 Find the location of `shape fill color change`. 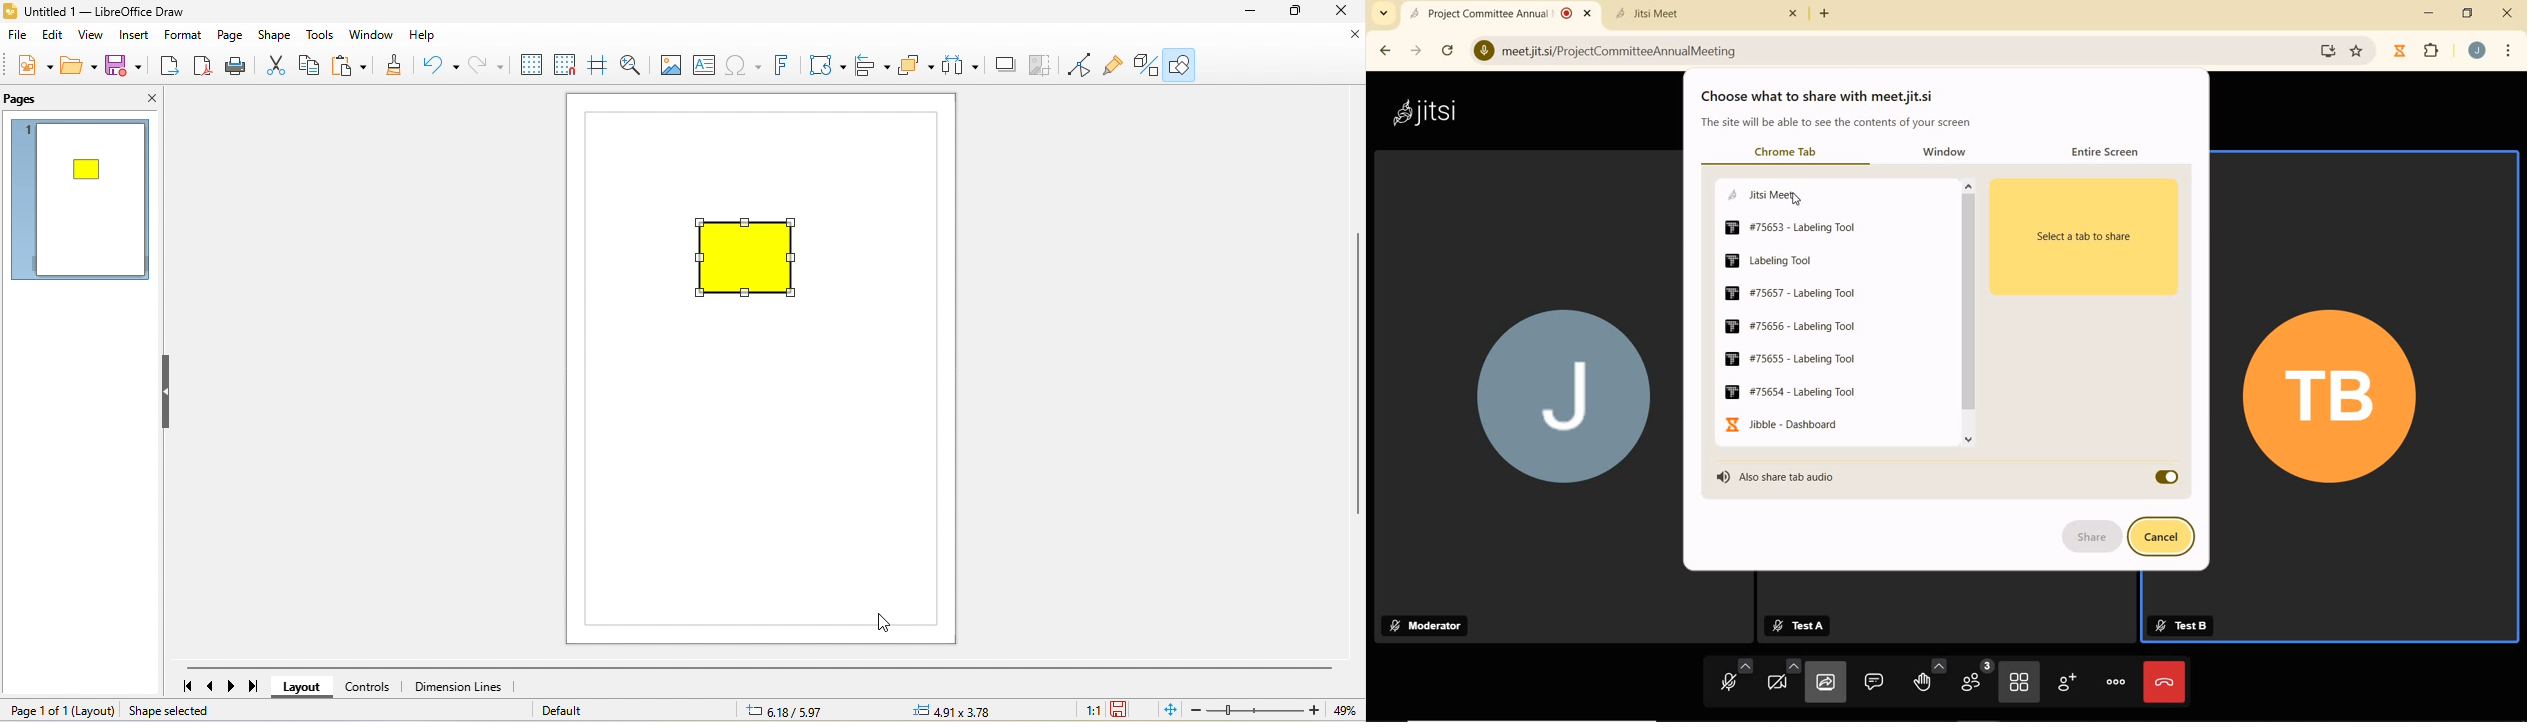

shape fill color change is located at coordinates (753, 260).